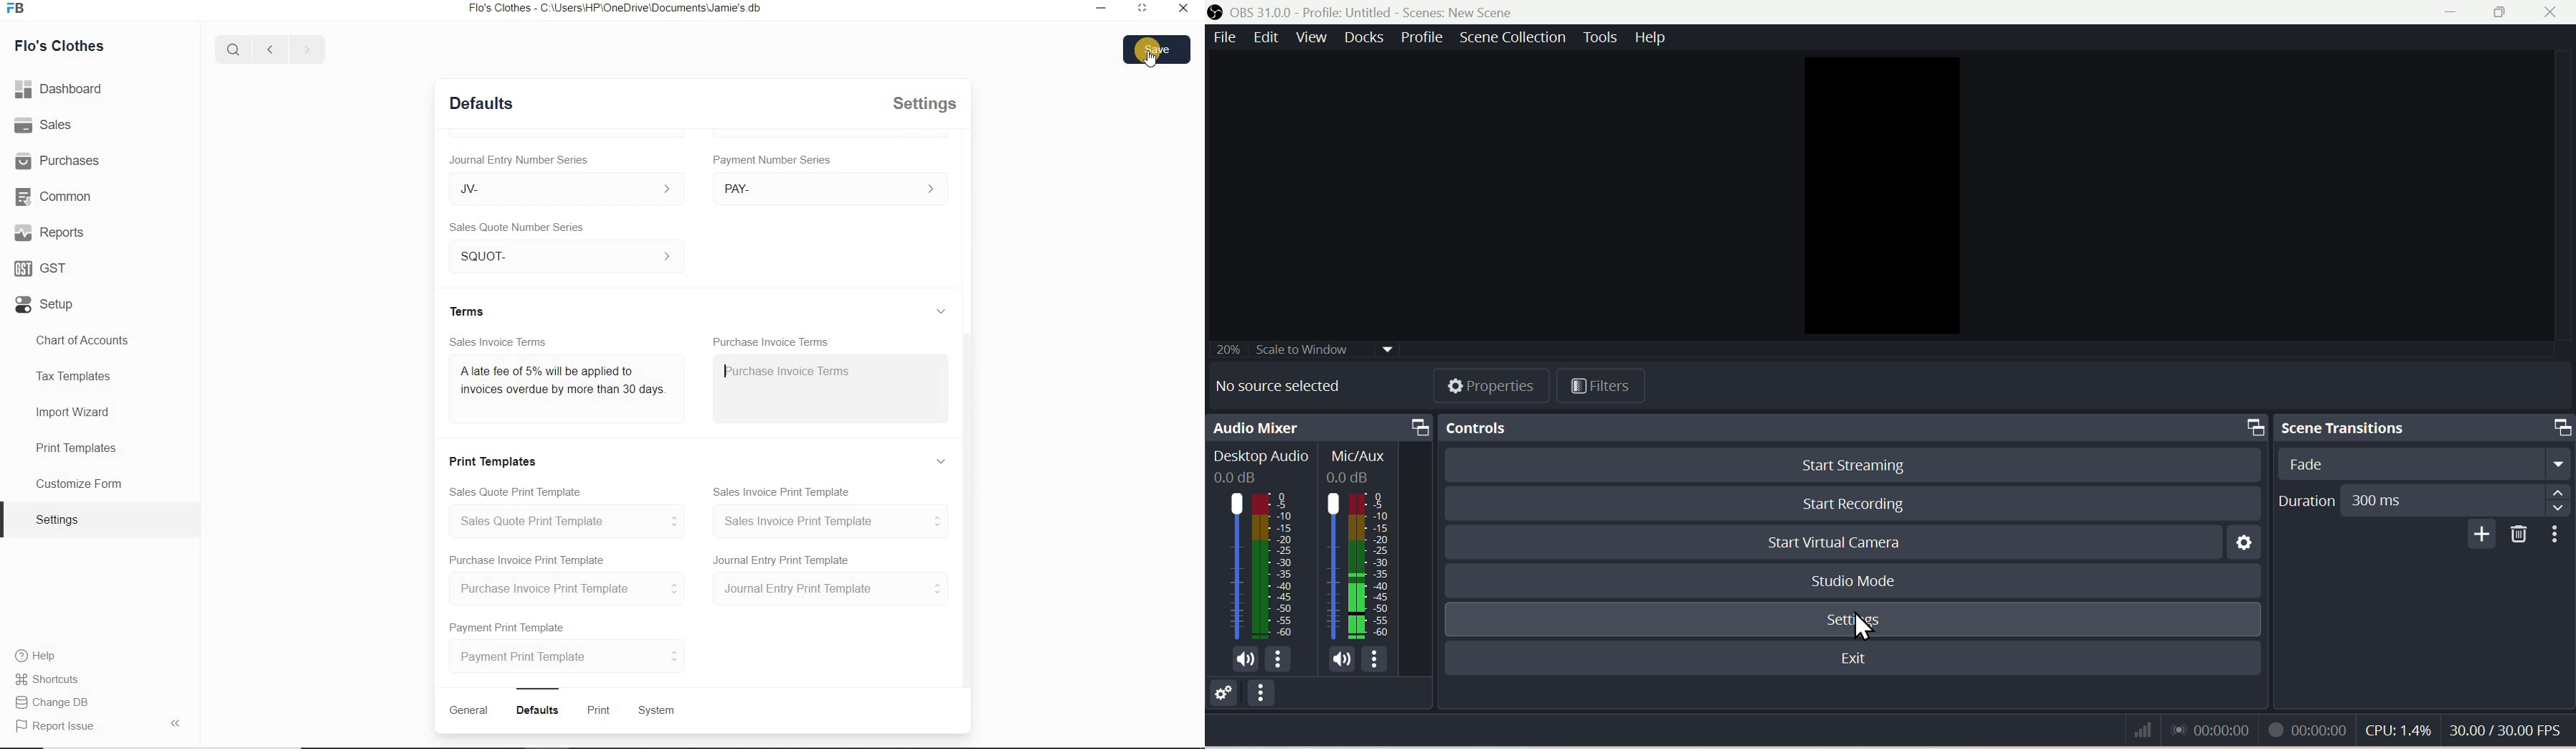  What do you see at coordinates (57, 197) in the screenshot?
I see `Common` at bounding box center [57, 197].